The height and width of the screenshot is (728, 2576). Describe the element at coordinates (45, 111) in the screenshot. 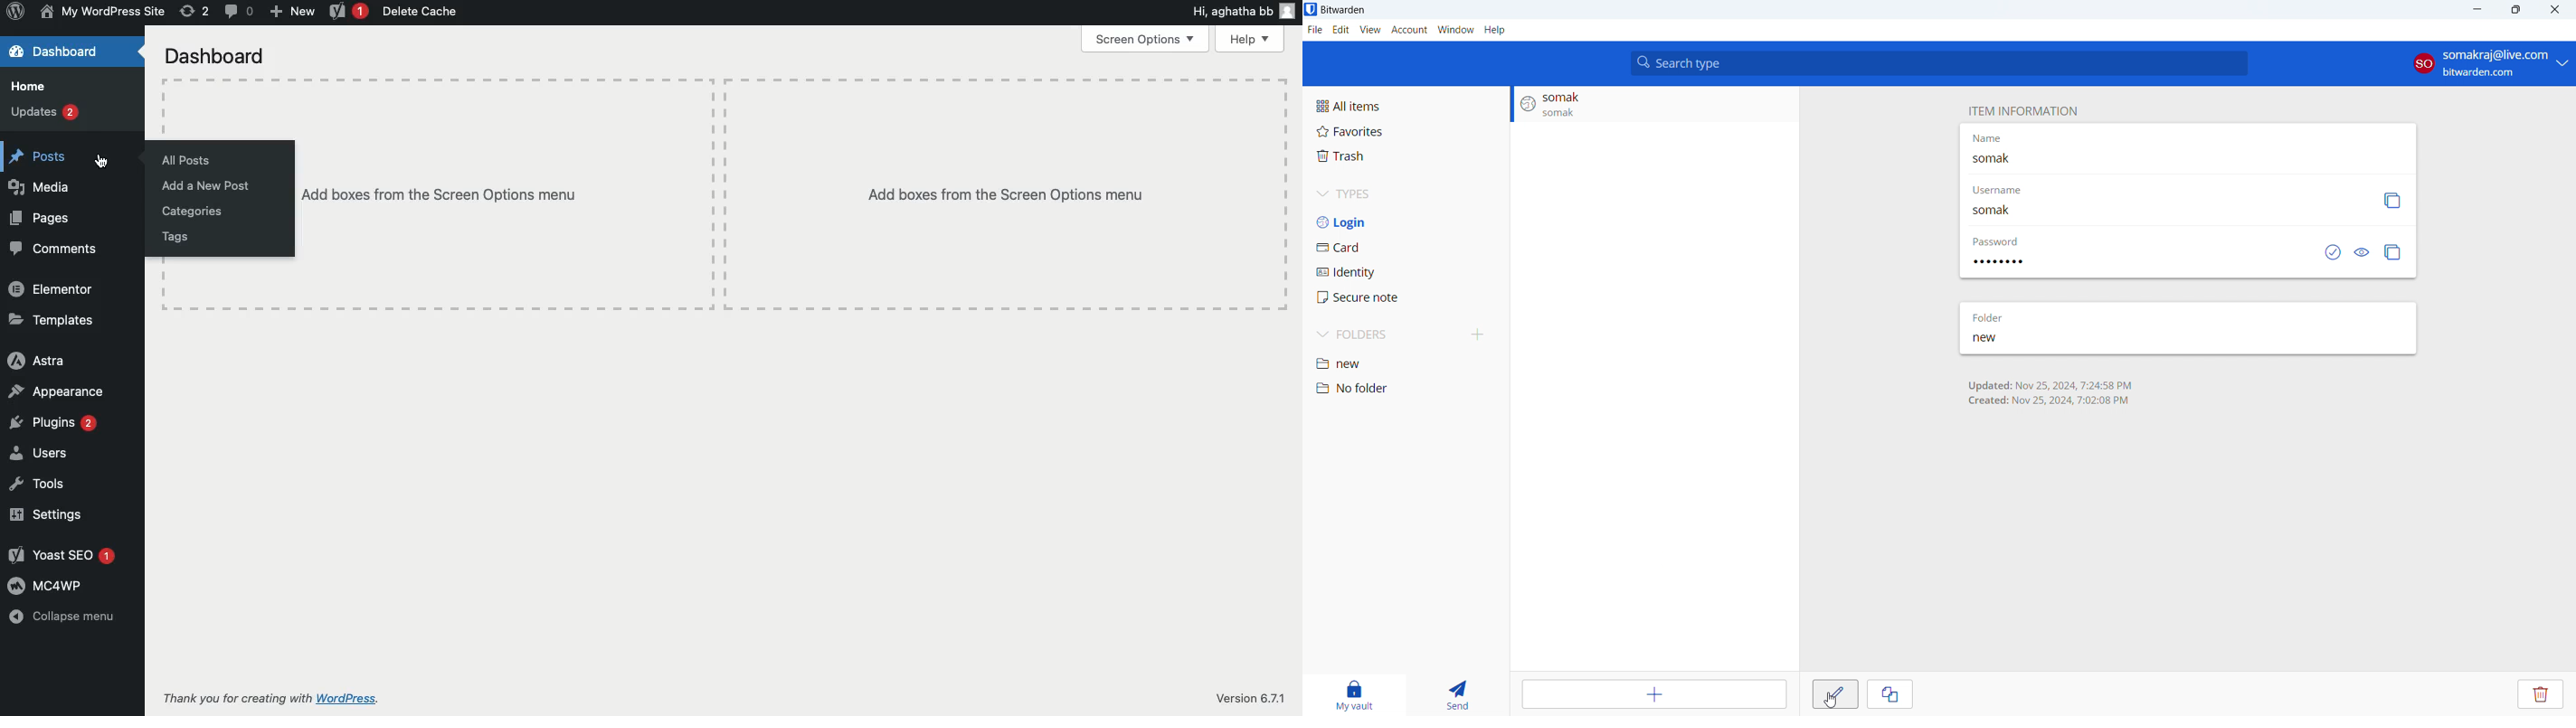

I see `Updates` at that location.